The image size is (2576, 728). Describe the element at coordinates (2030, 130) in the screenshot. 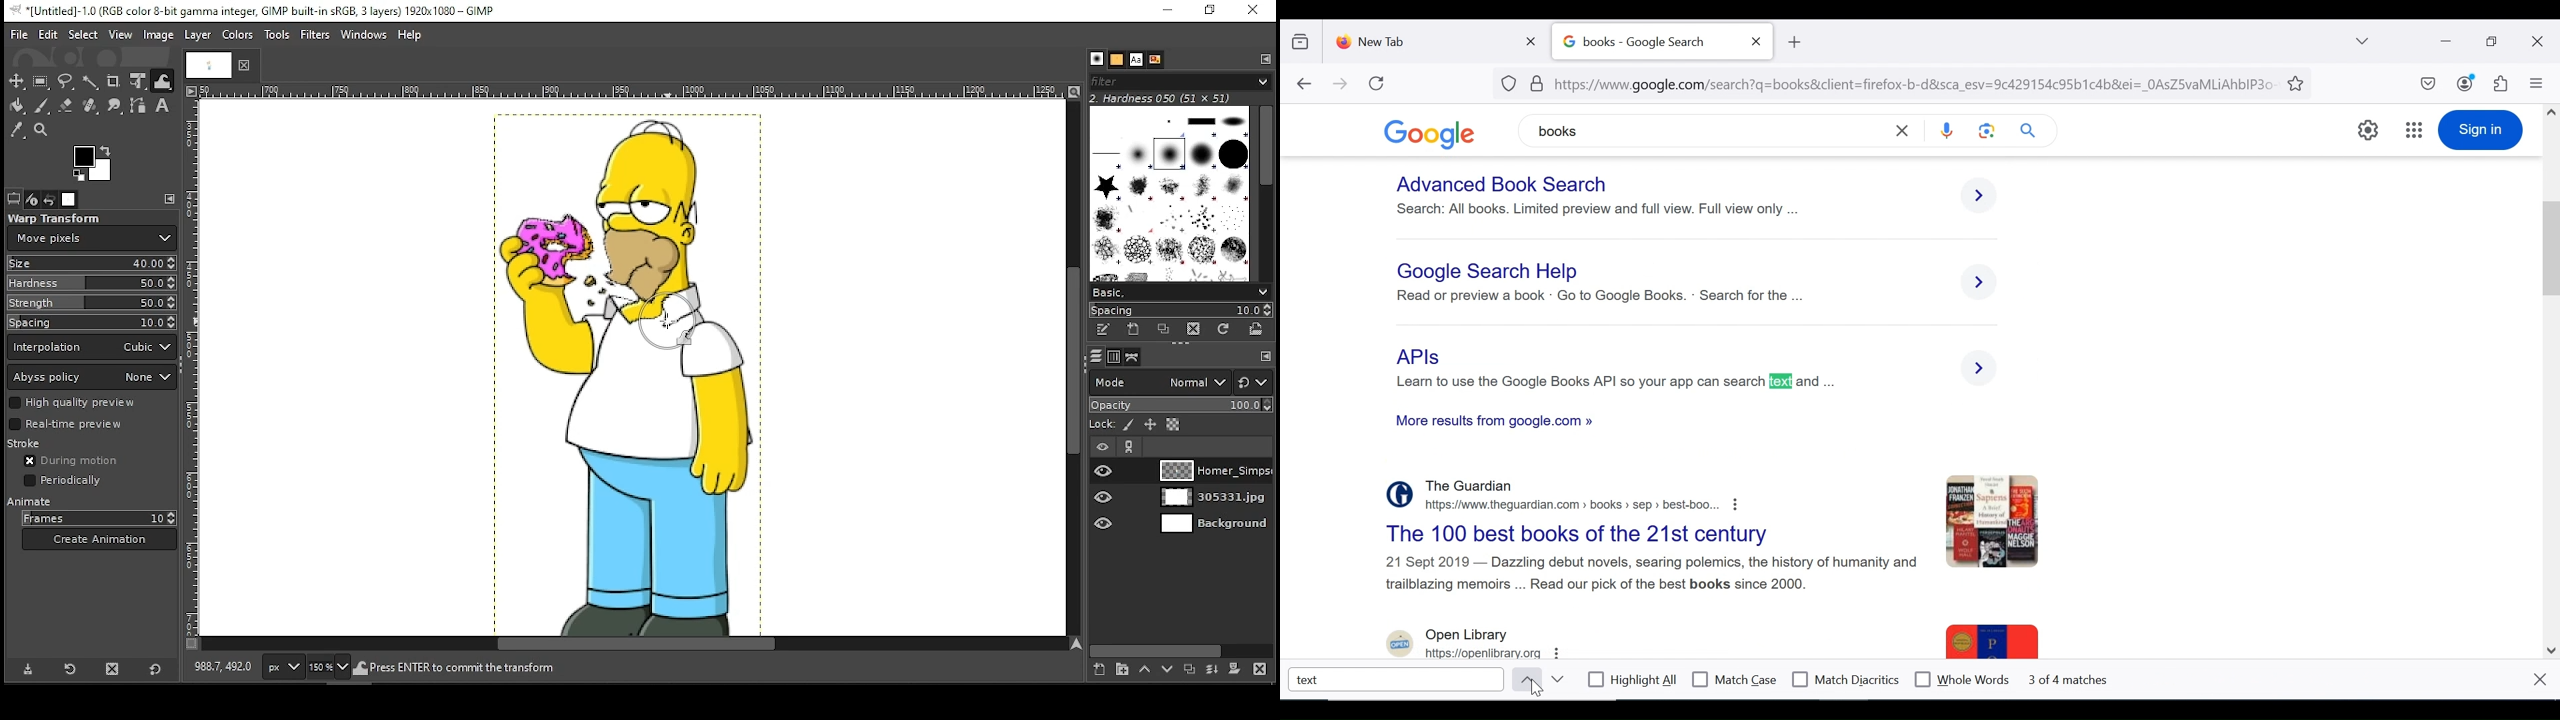

I see `search` at that location.